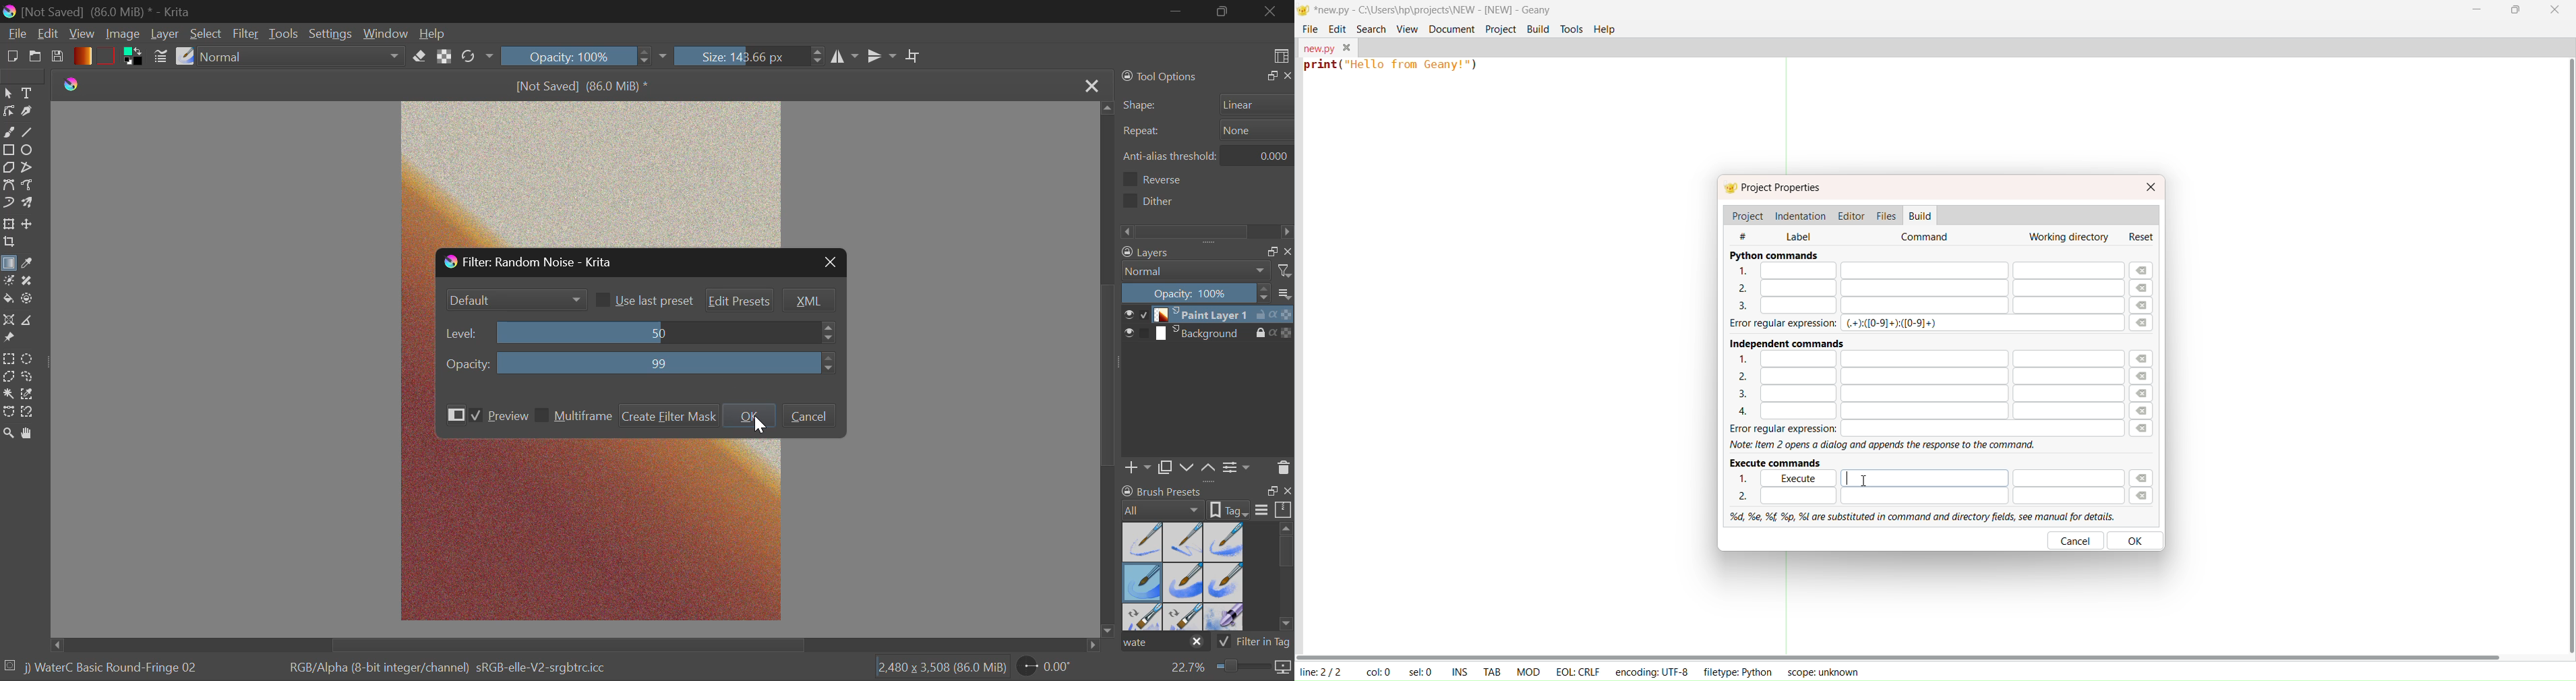  What do you see at coordinates (72, 85) in the screenshot?
I see `logo` at bounding box center [72, 85].